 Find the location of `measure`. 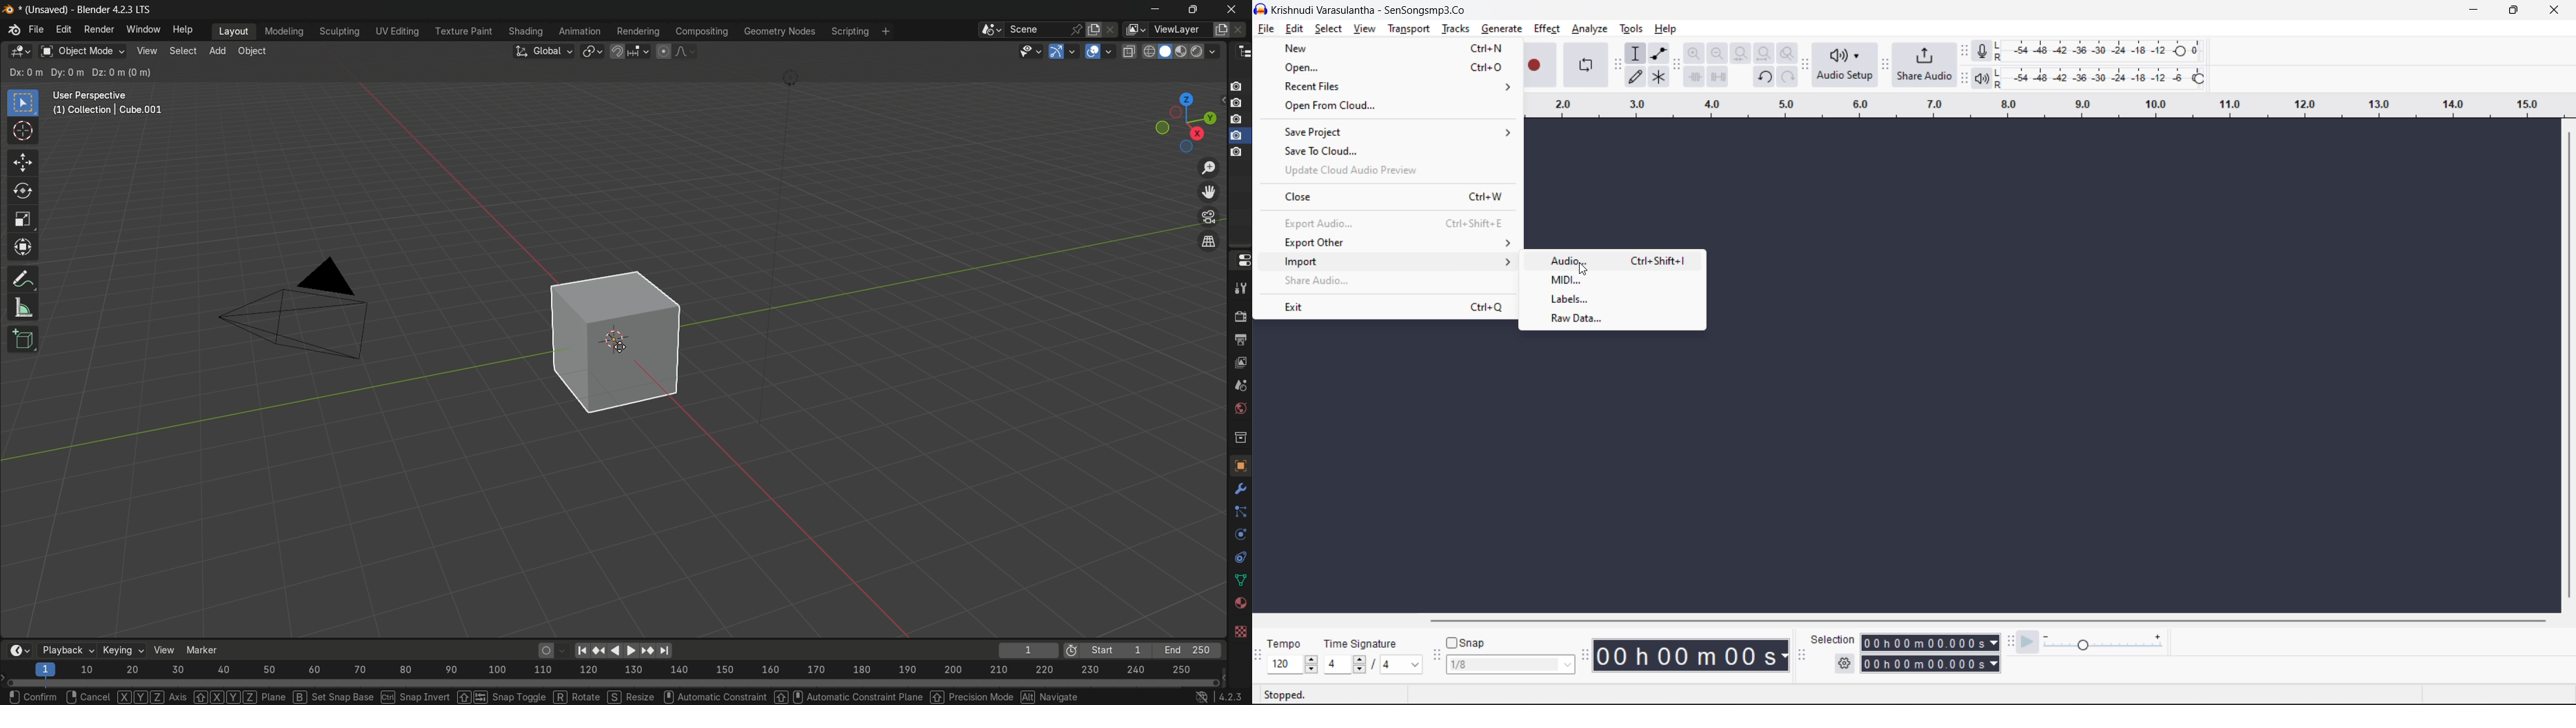

measure is located at coordinates (24, 308).